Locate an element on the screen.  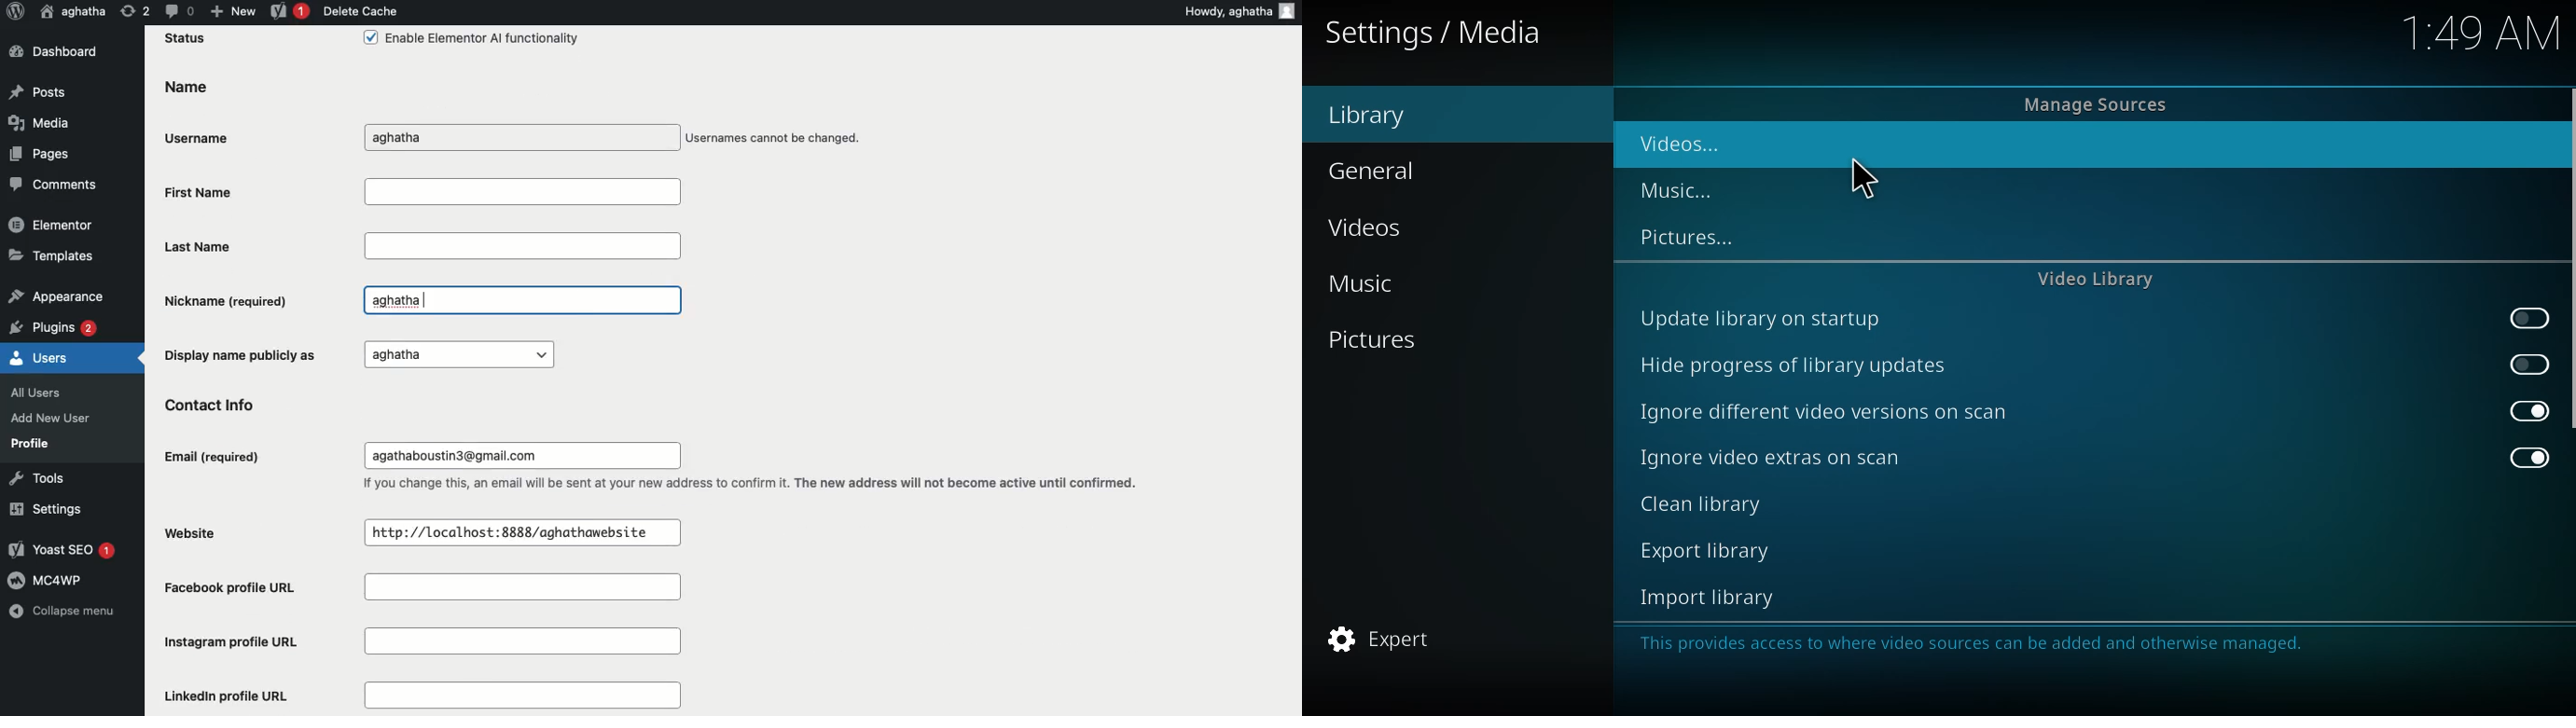
Yoast SEO 1 is located at coordinates (65, 551).